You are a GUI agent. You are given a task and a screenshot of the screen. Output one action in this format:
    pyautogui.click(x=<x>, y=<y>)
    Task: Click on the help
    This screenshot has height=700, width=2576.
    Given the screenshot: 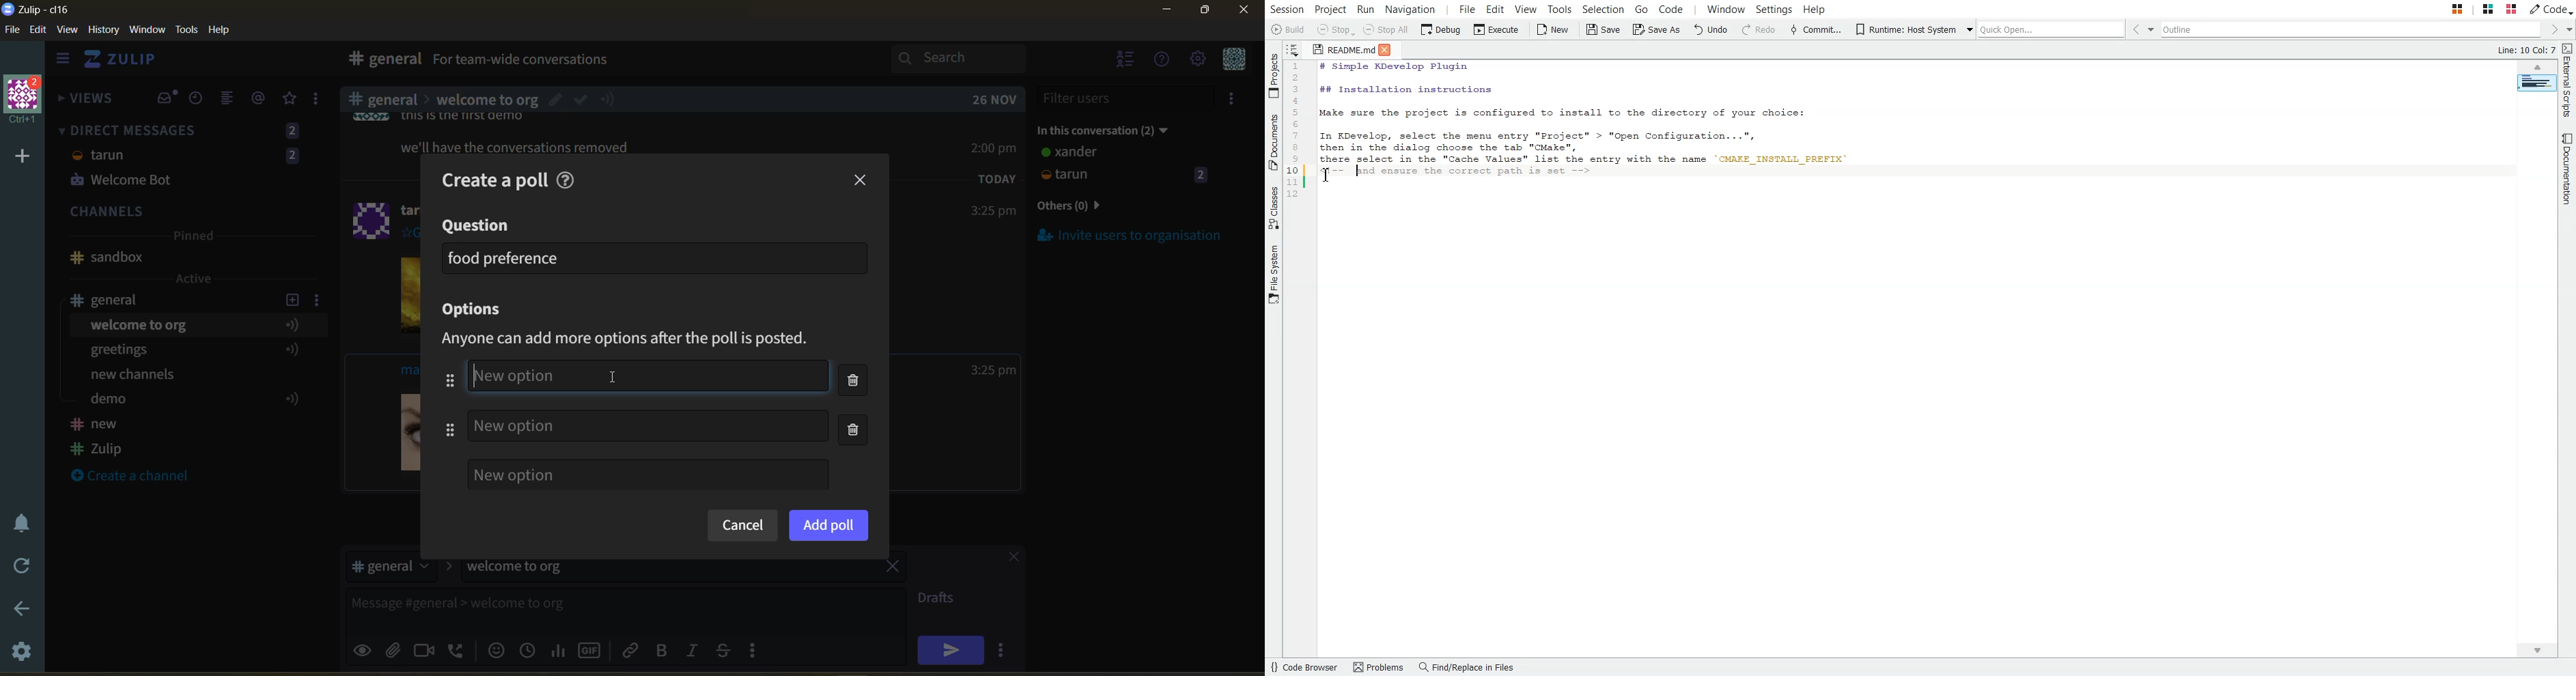 What is the action you would take?
    pyautogui.click(x=766, y=62)
    